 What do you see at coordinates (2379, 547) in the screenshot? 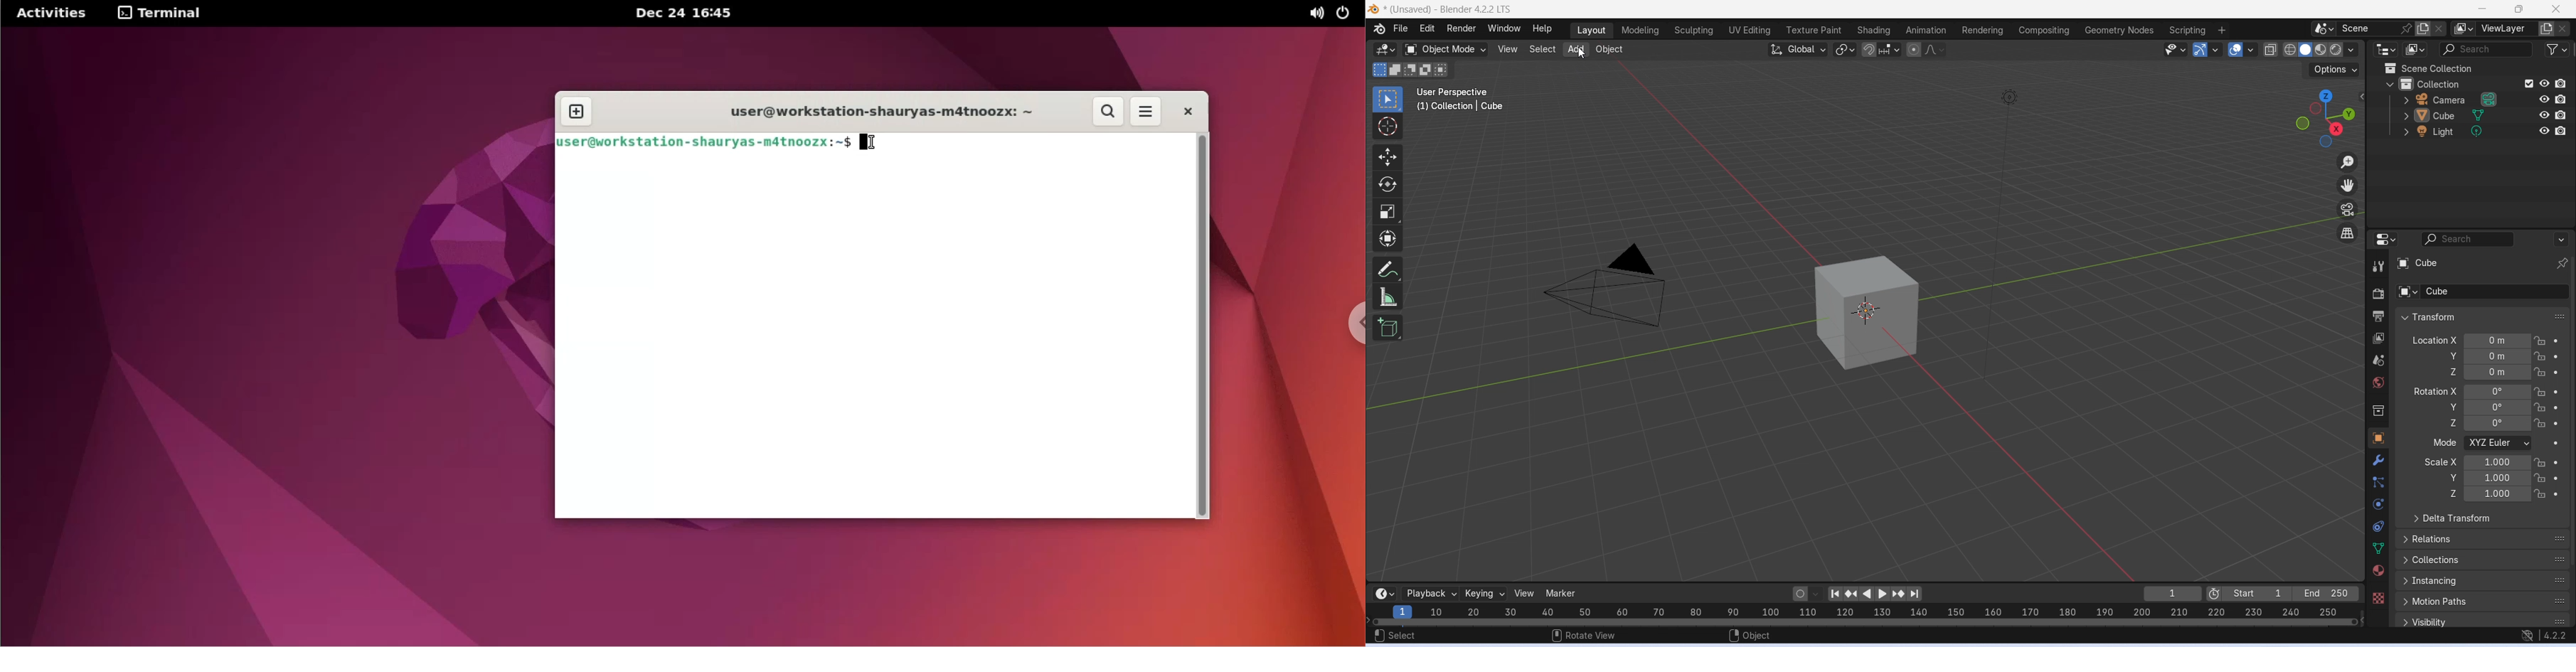
I see `data` at bounding box center [2379, 547].